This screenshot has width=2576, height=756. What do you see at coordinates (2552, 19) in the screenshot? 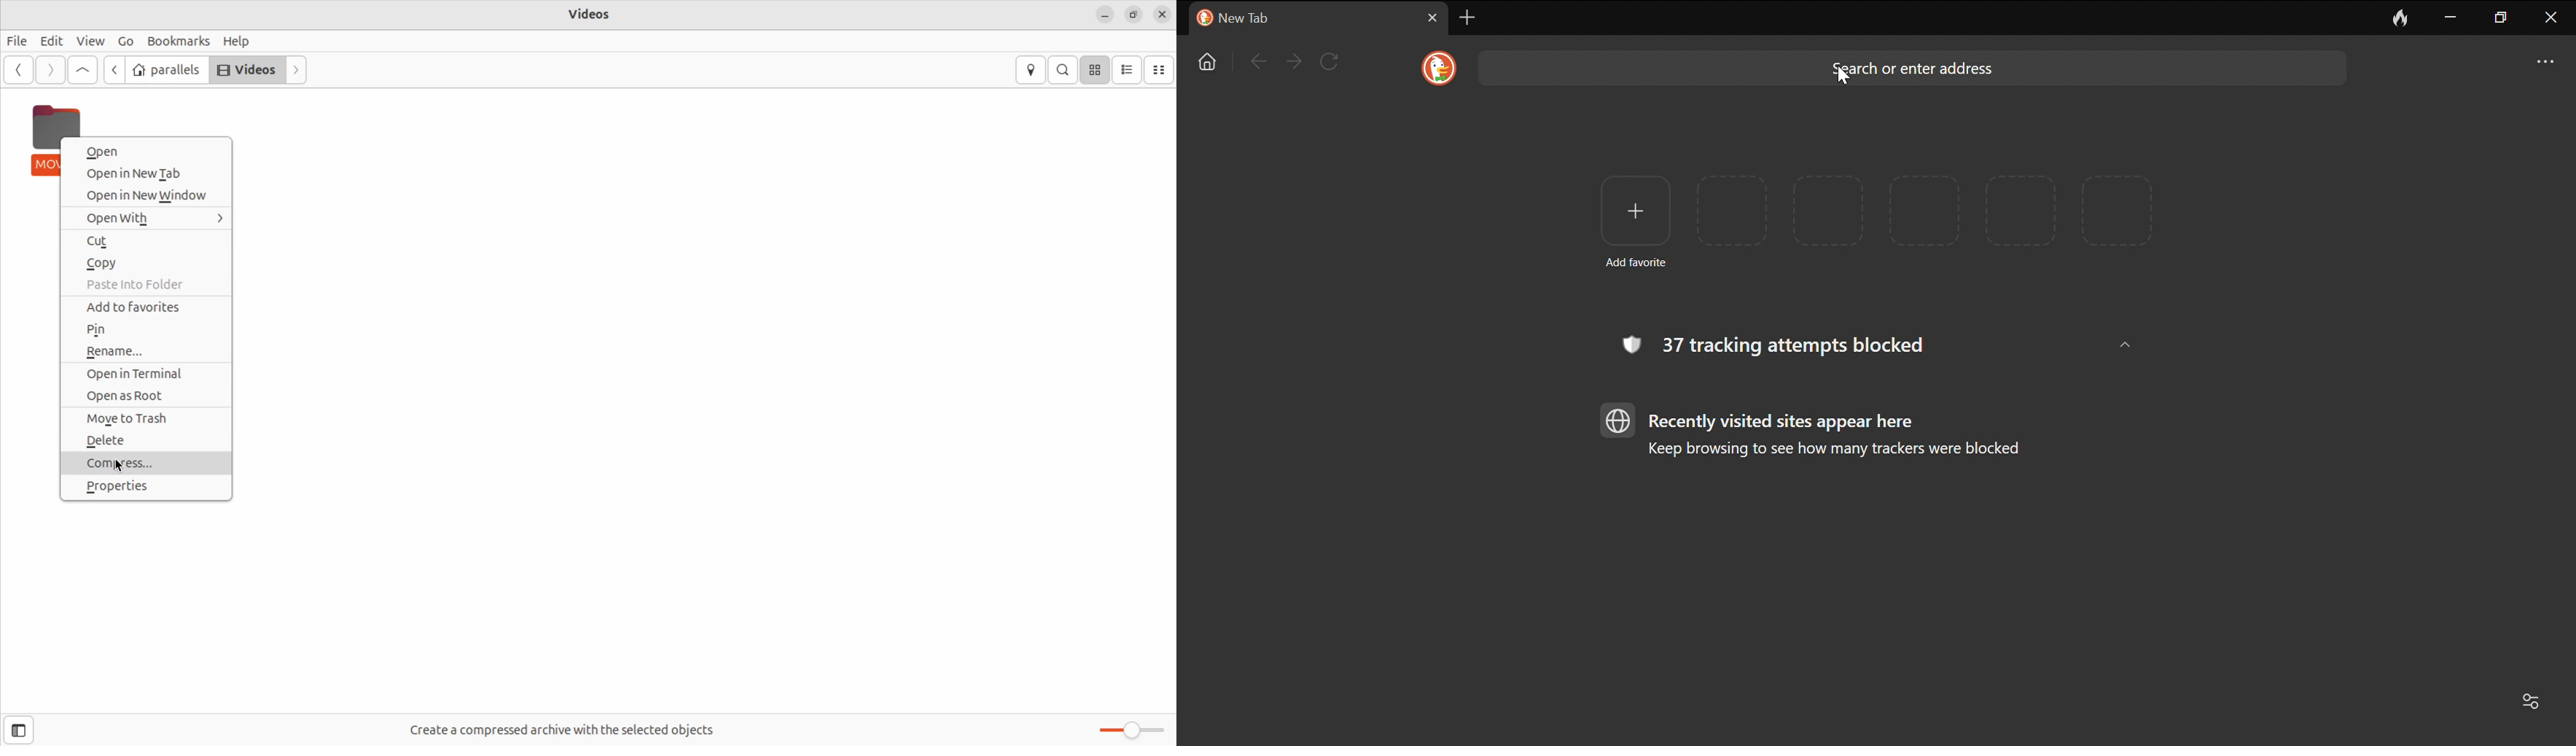
I see `close` at bounding box center [2552, 19].